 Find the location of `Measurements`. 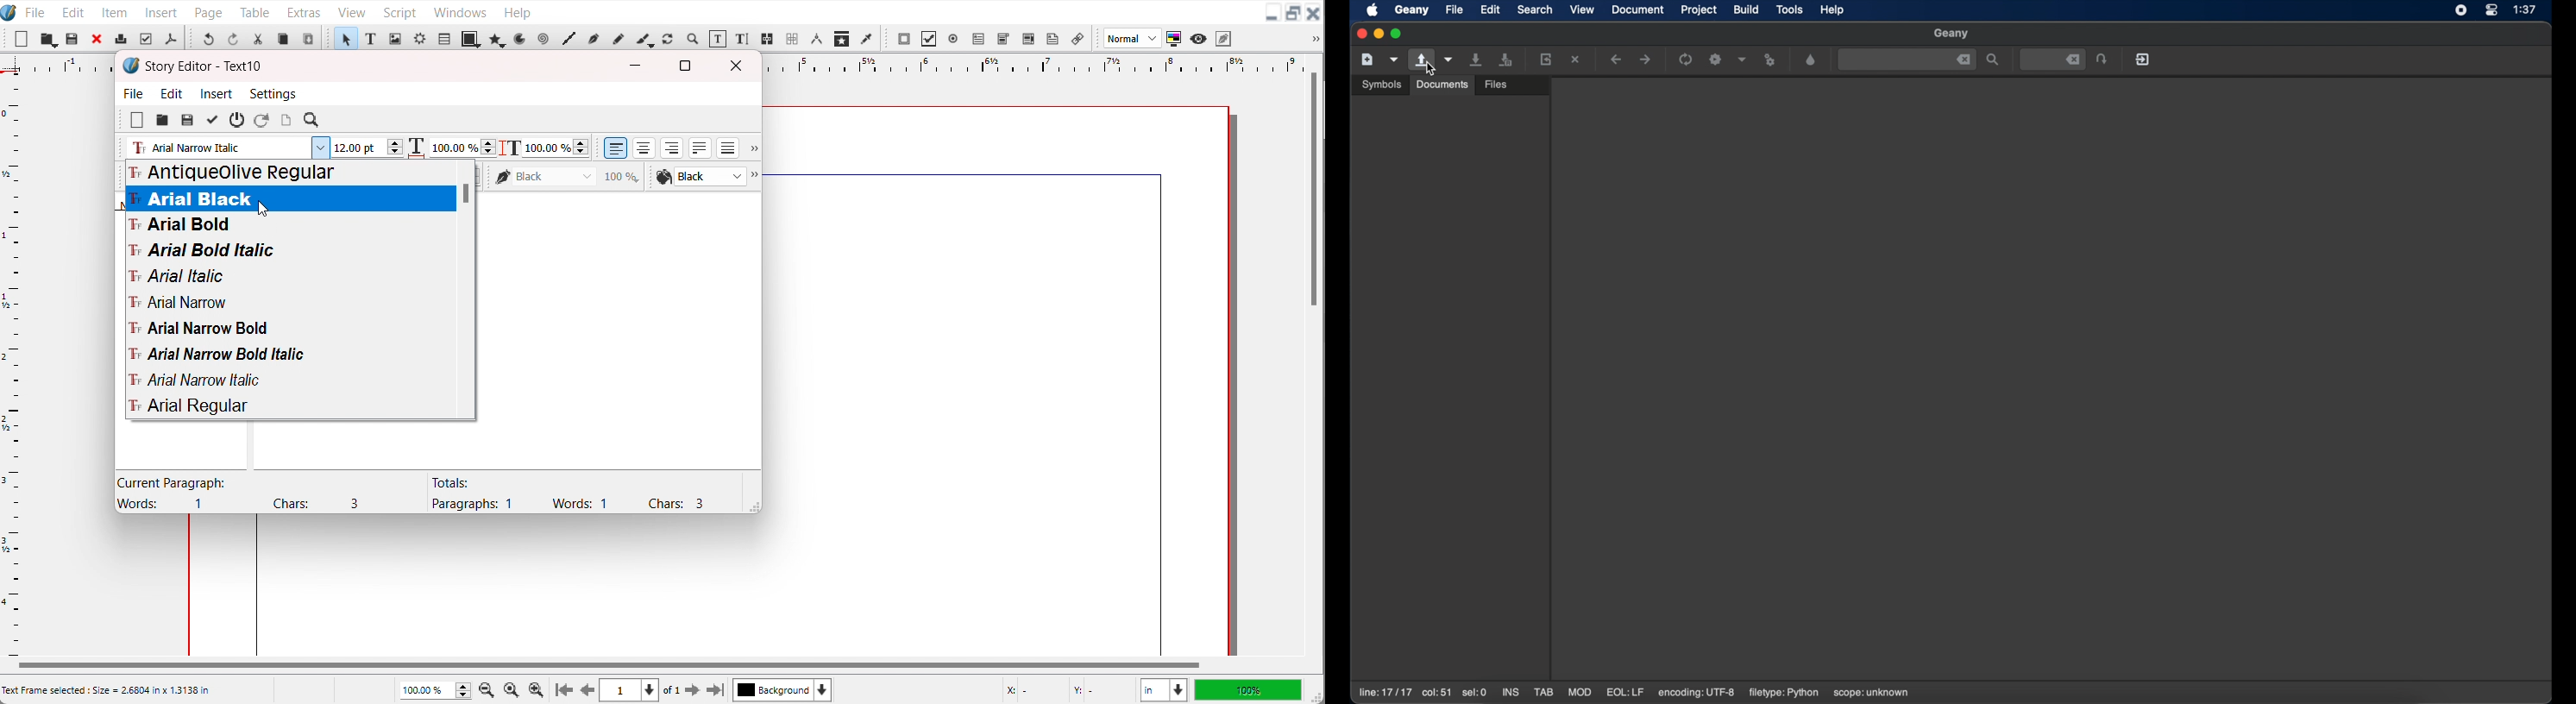

Measurements is located at coordinates (816, 39).